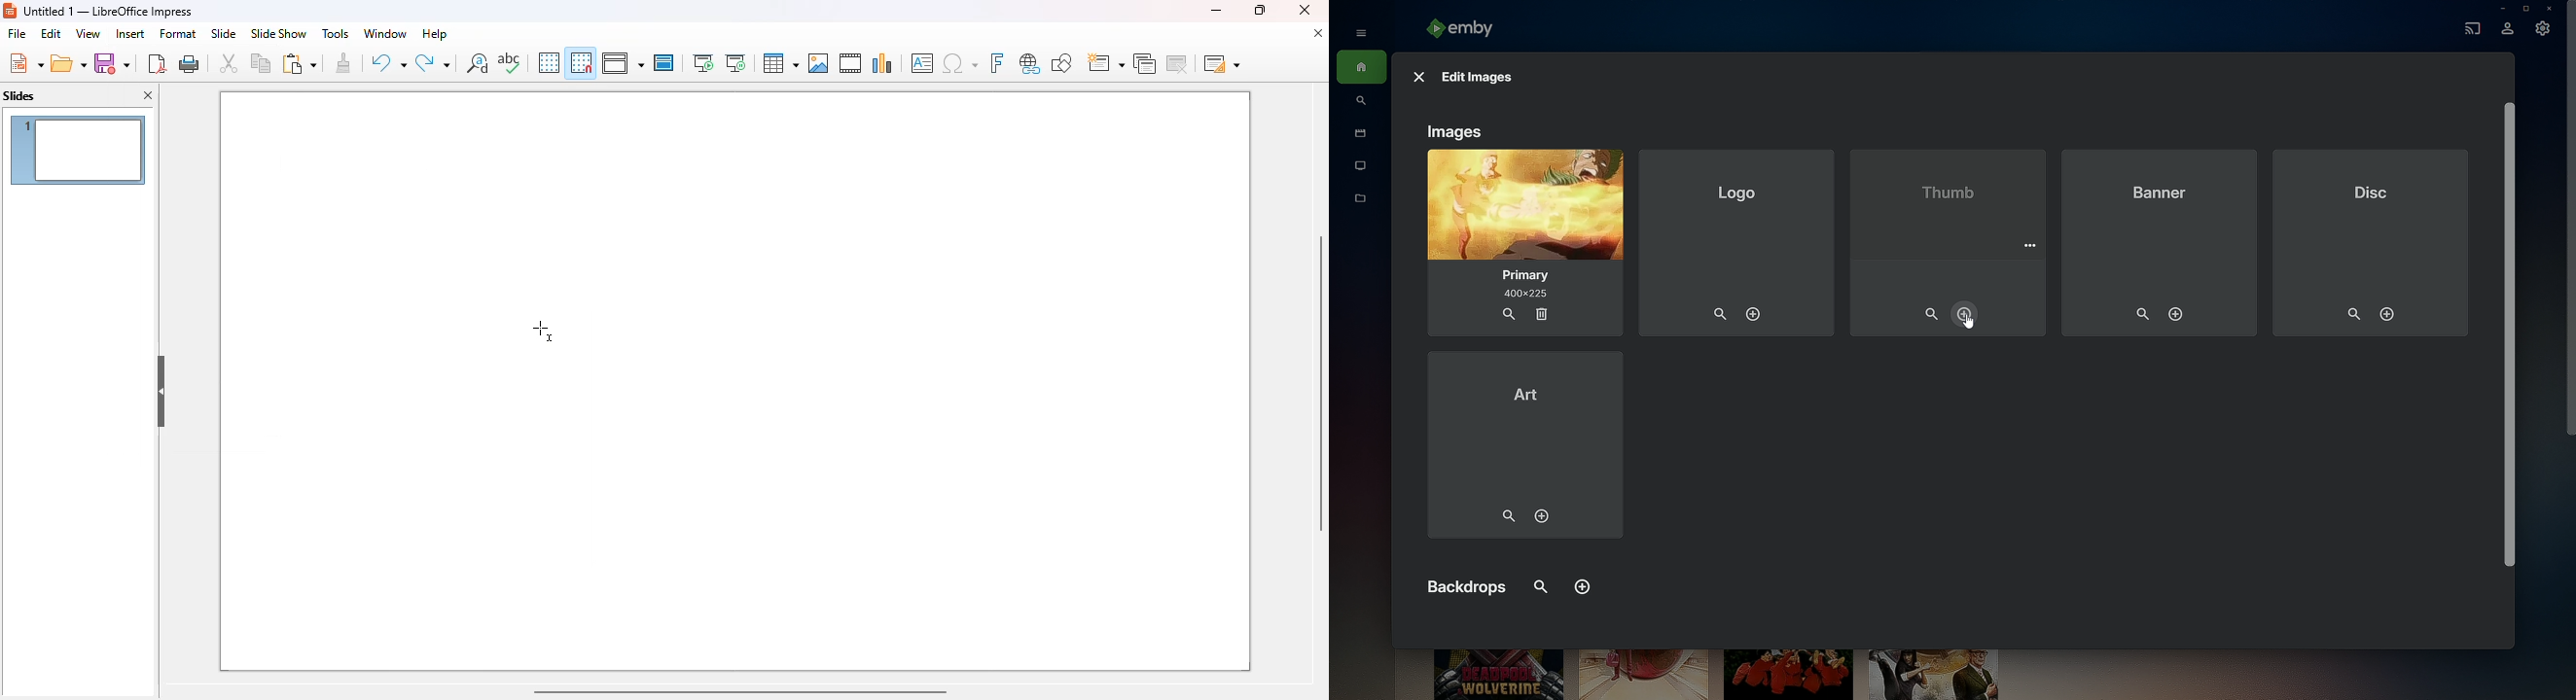  I want to click on Metadata, so click(1361, 205).